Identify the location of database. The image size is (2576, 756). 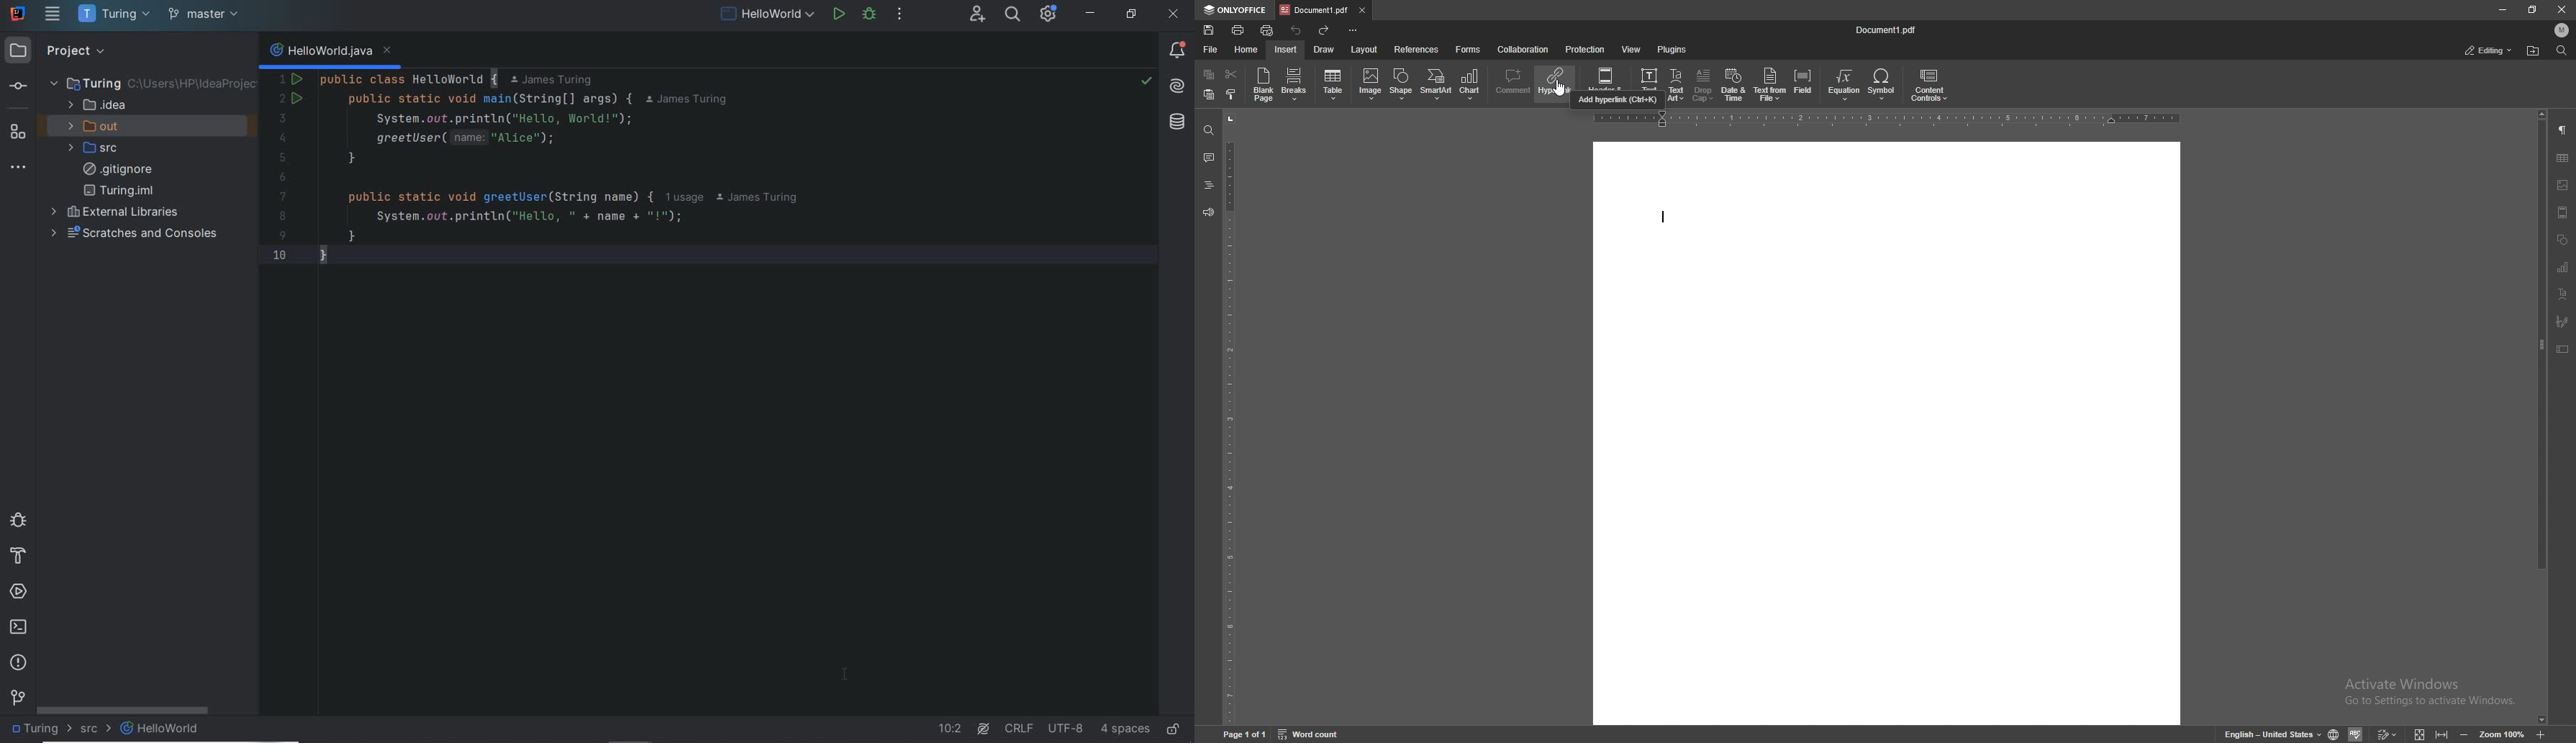
(1176, 123).